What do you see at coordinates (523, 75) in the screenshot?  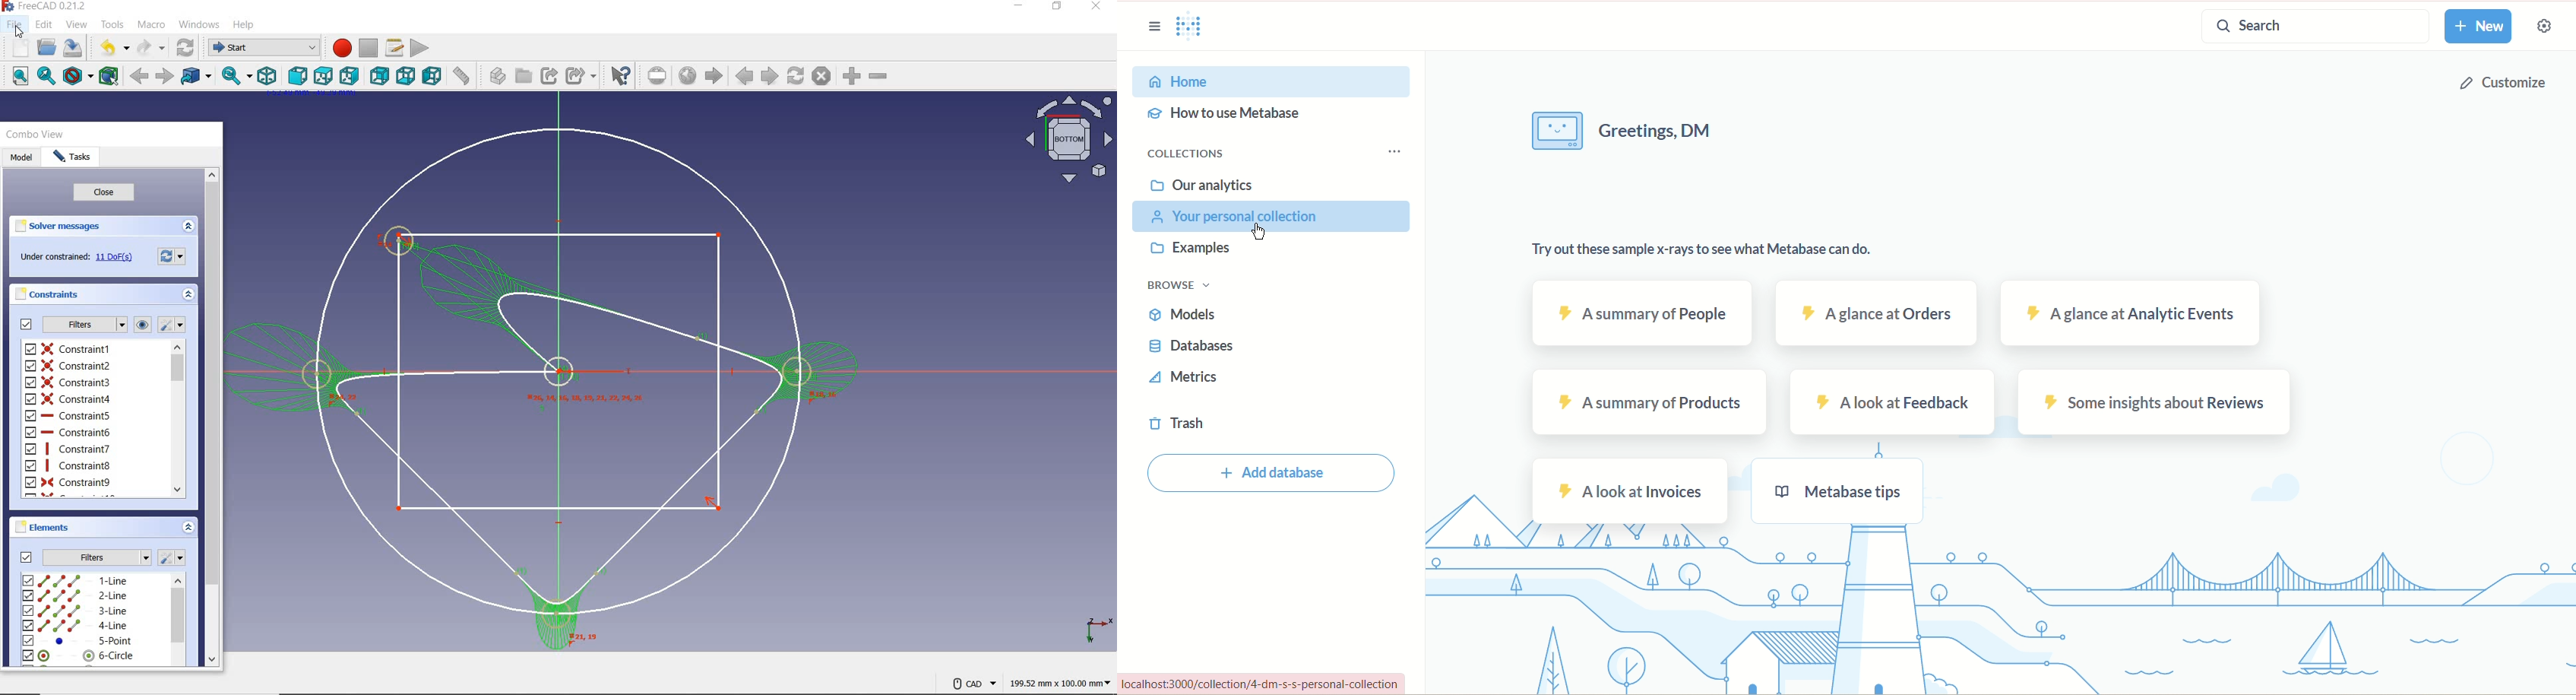 I see `create group` at bounding box center [523, 75].